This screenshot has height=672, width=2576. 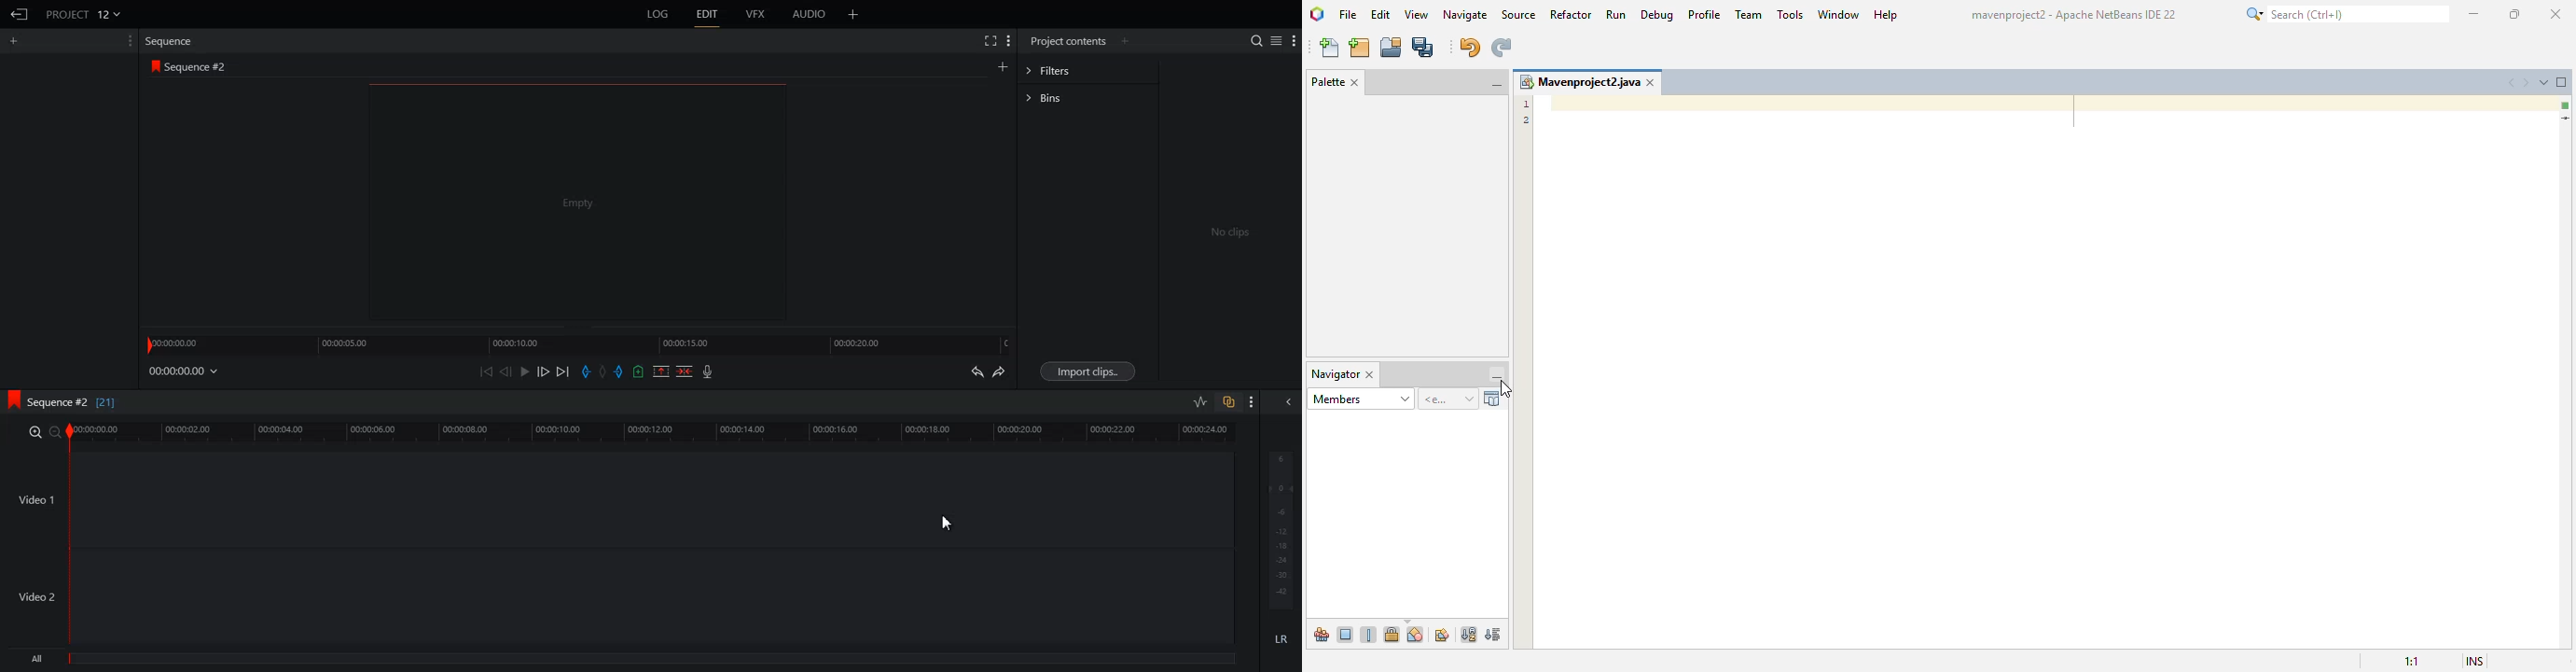 What do you see at coordinates (578, 202) in the screenshot?
I see `Video Preview` at bounding box center [578, 202].